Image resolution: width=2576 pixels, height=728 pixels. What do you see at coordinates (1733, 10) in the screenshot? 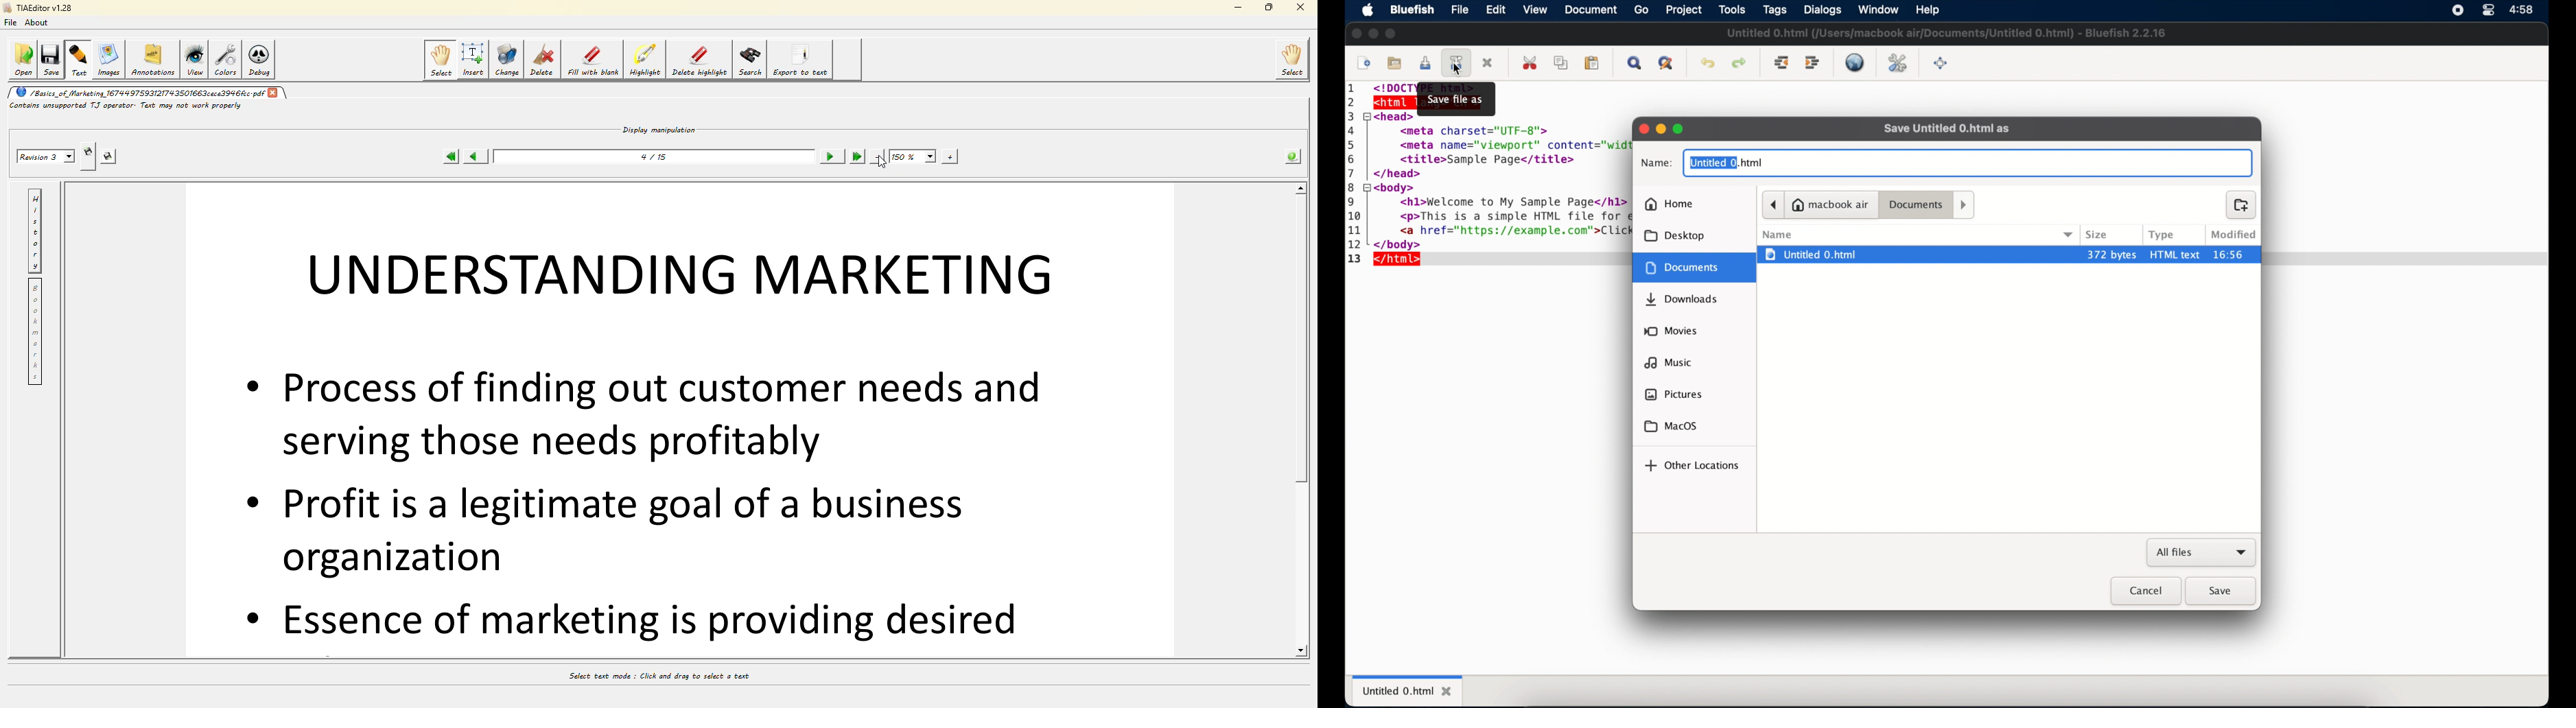
I see `tools` at bounding box center [1733, 10].